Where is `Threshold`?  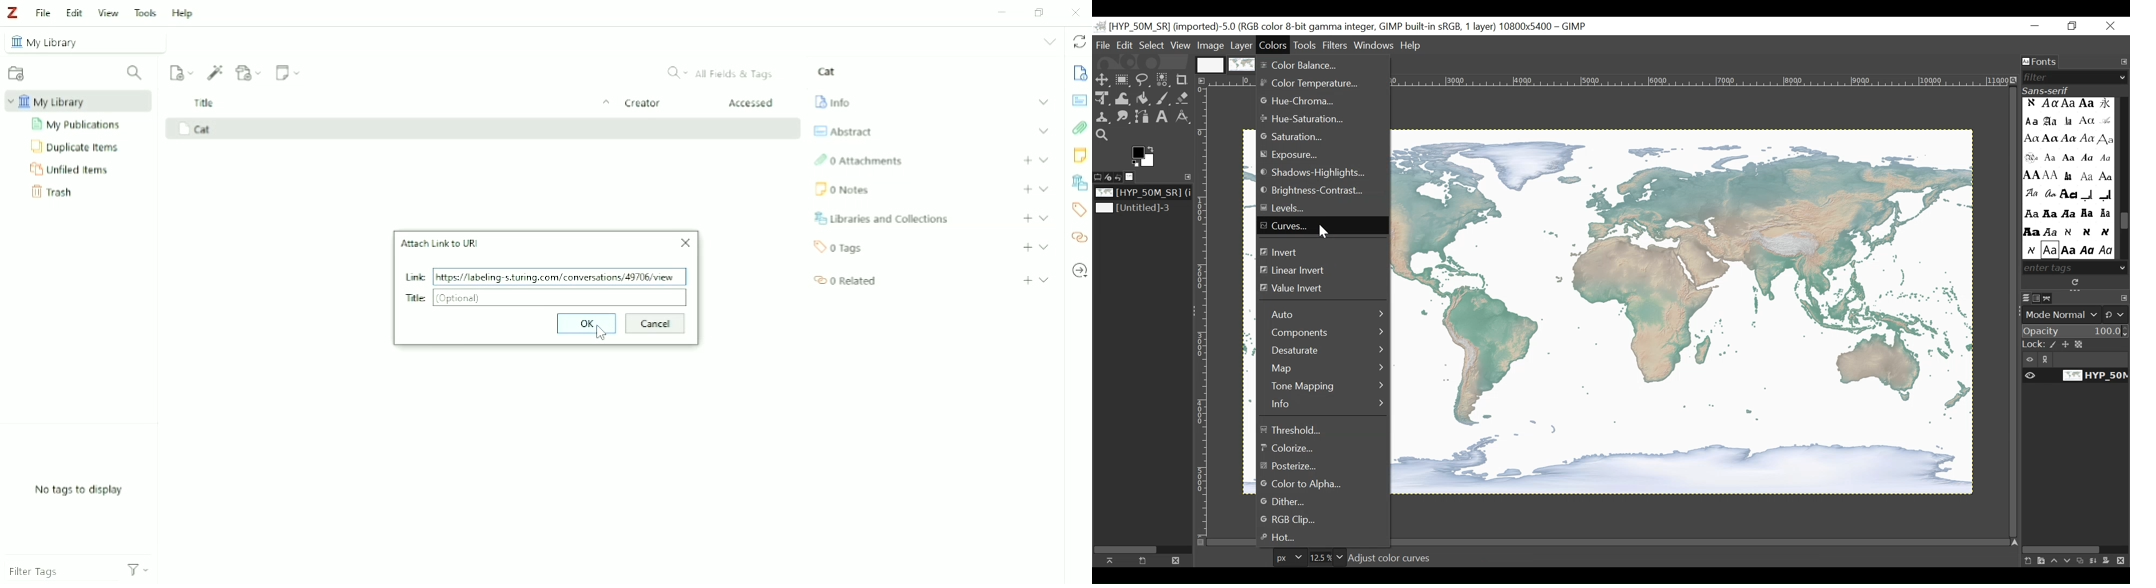 Threshold is located at coordinates (1296, 430).